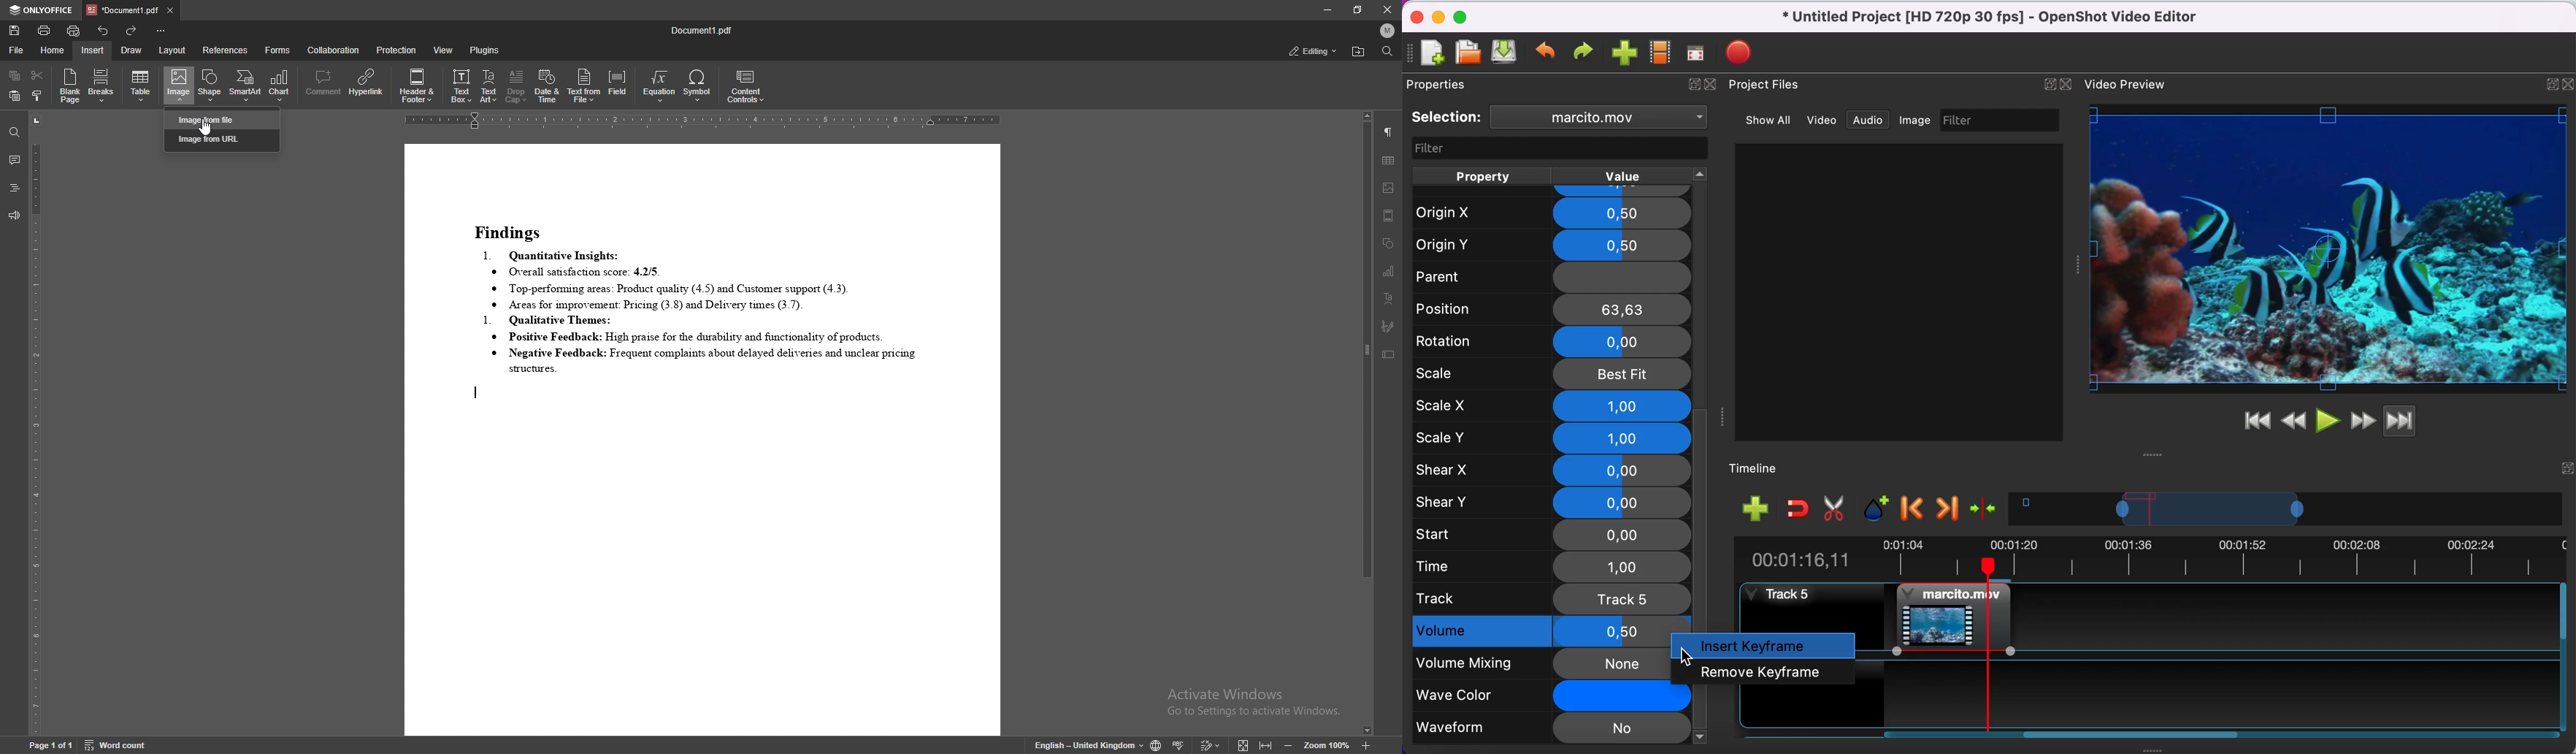 The height and width of the screenshot is (756, 2576). Describe the element at coordinates (245, 82) in the screenshot. I see `smart art` at that location.